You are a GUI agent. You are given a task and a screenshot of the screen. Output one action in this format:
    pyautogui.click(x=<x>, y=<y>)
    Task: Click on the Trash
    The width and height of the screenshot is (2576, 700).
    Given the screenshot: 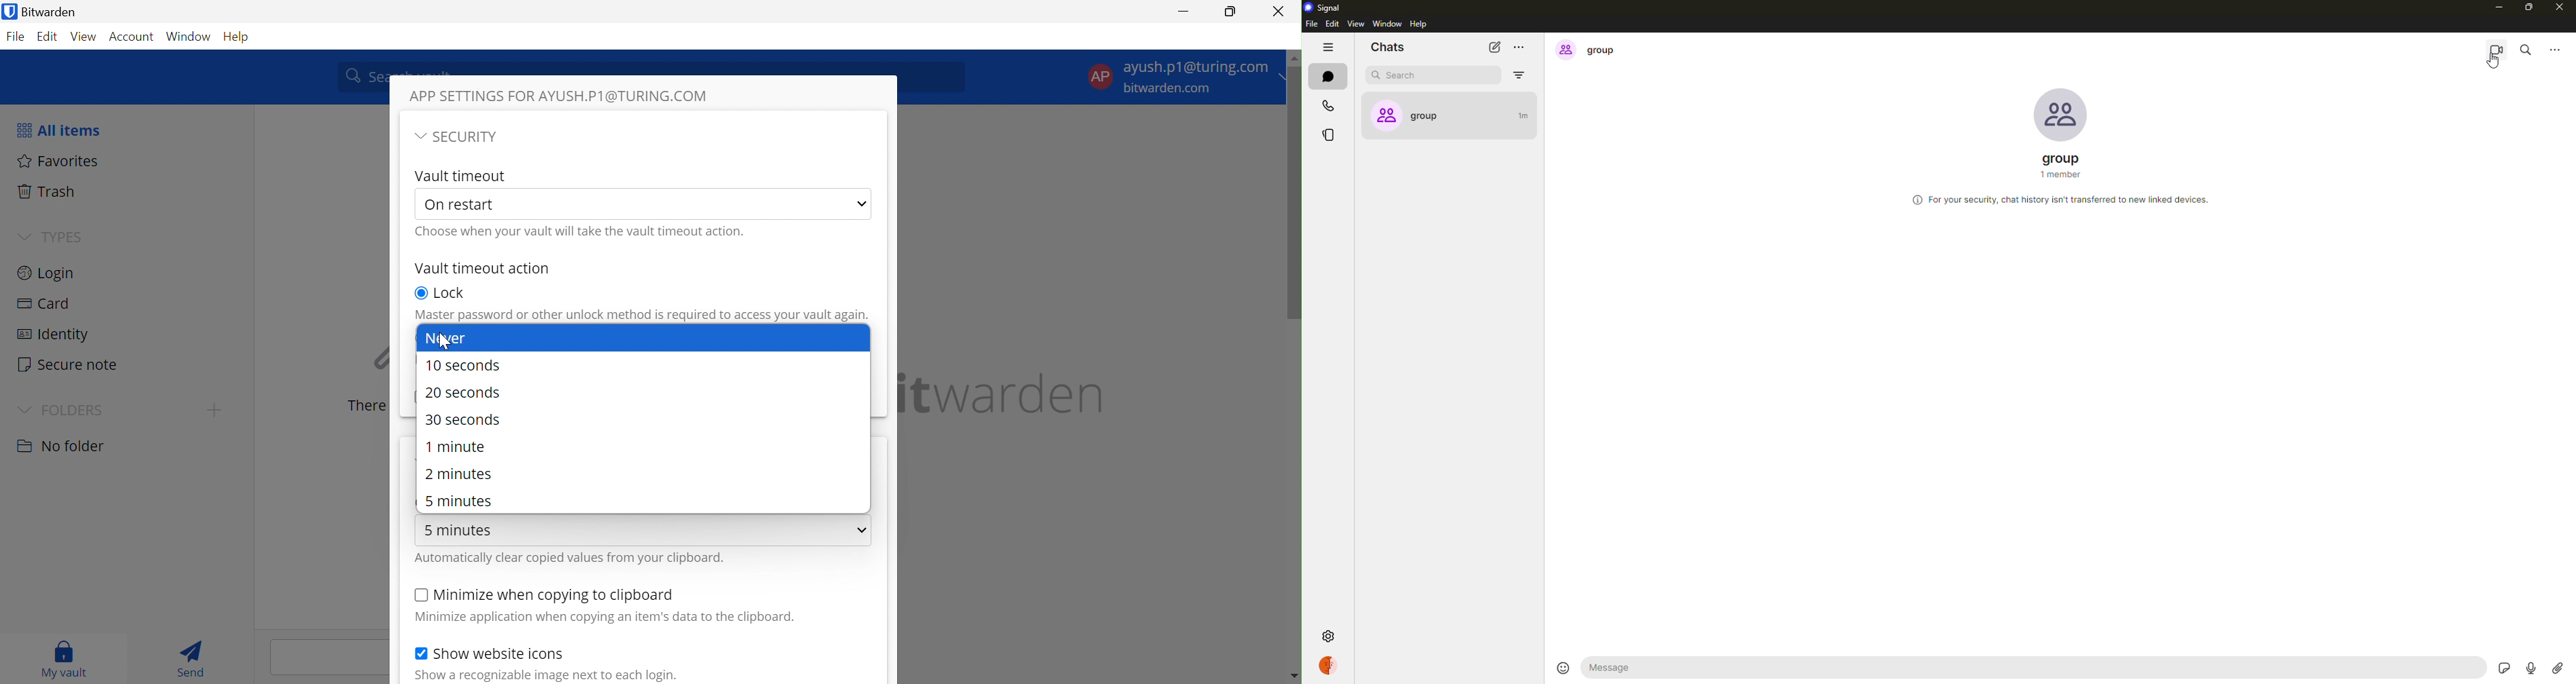 What is the action you would take?
    pyautogui.click(x=50, y=191)
    